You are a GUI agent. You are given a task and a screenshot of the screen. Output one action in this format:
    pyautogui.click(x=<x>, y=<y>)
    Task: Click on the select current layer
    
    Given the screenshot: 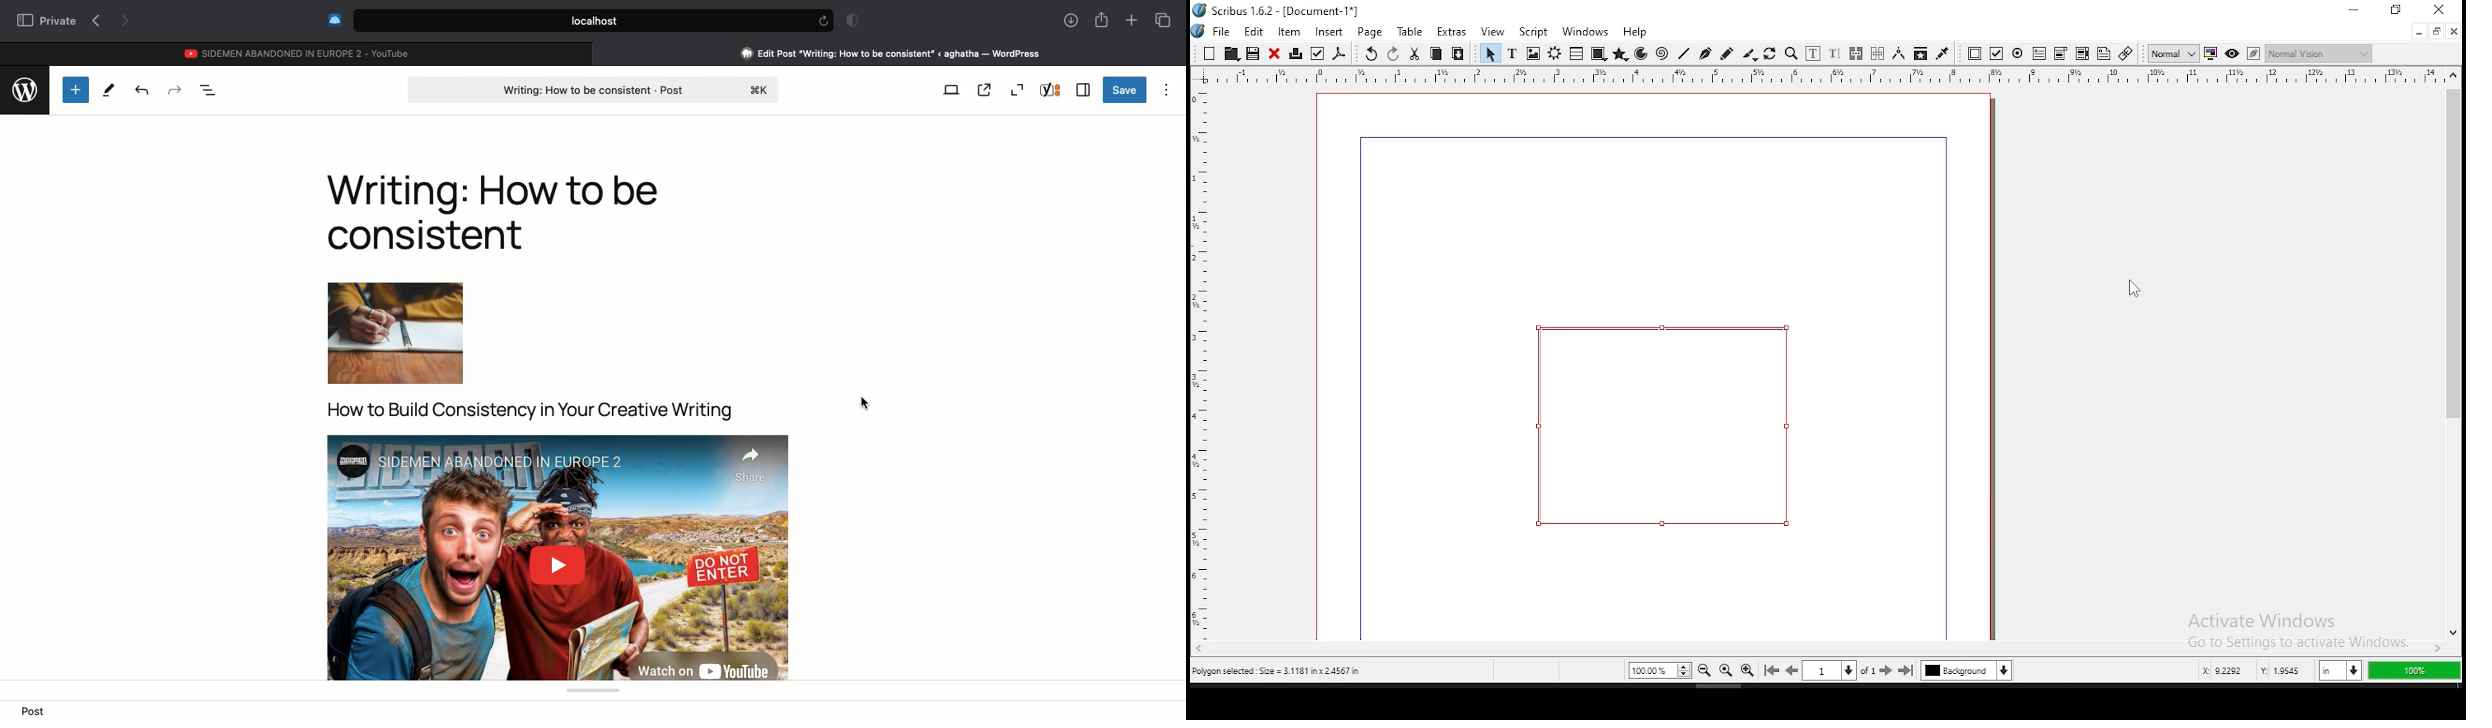 What is the action you would take?
    pyautogui.click(x=1966, y=670)
    